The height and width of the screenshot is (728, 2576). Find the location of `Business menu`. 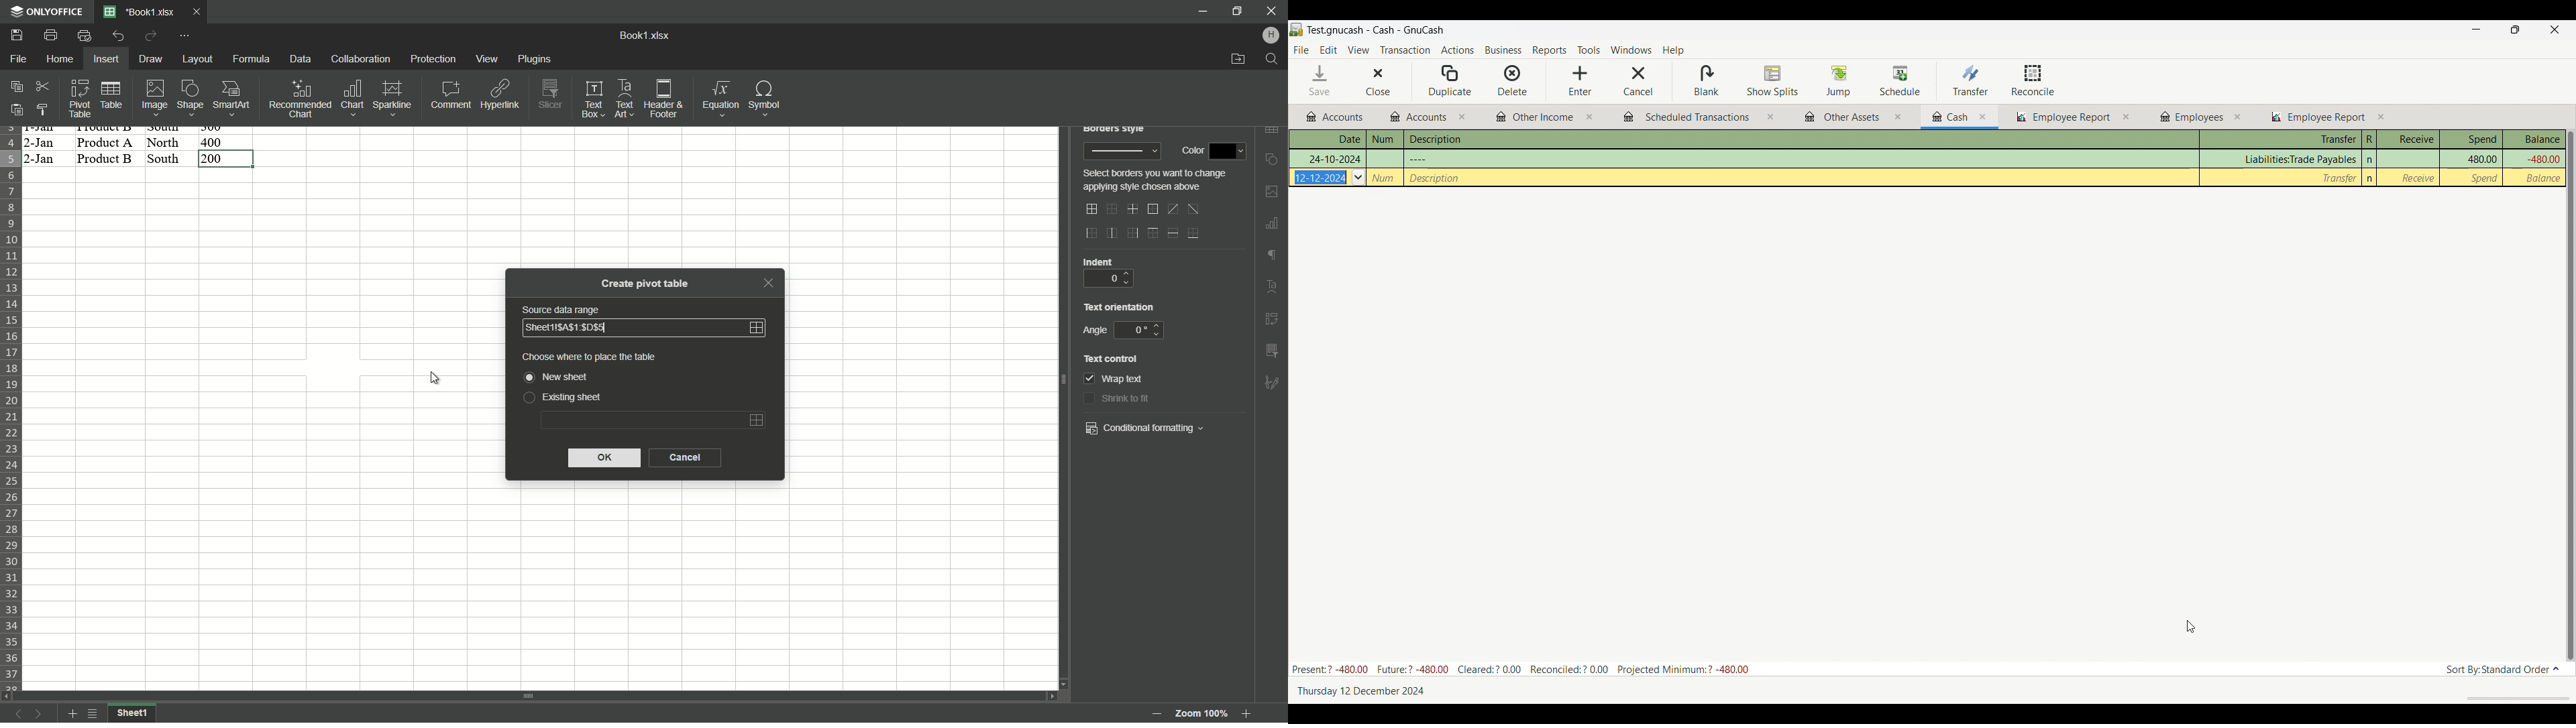

Business menu is located at coordinates (1503, 50).